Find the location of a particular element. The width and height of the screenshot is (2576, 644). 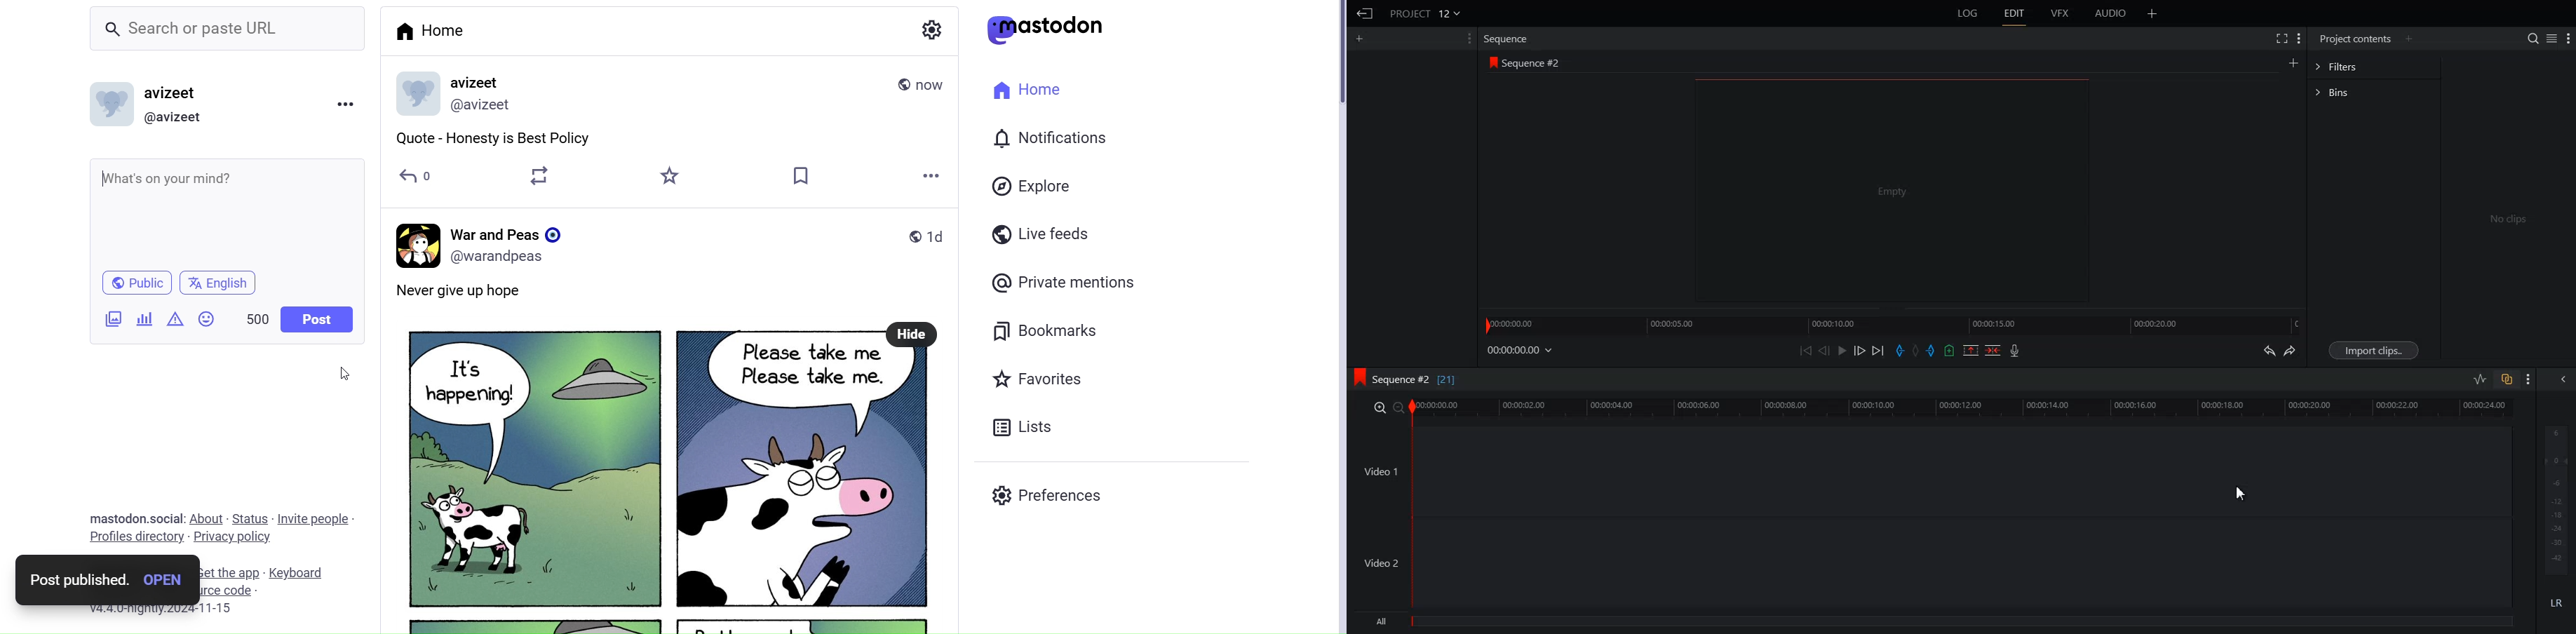

avizeet is located at coordinates (173, 92).